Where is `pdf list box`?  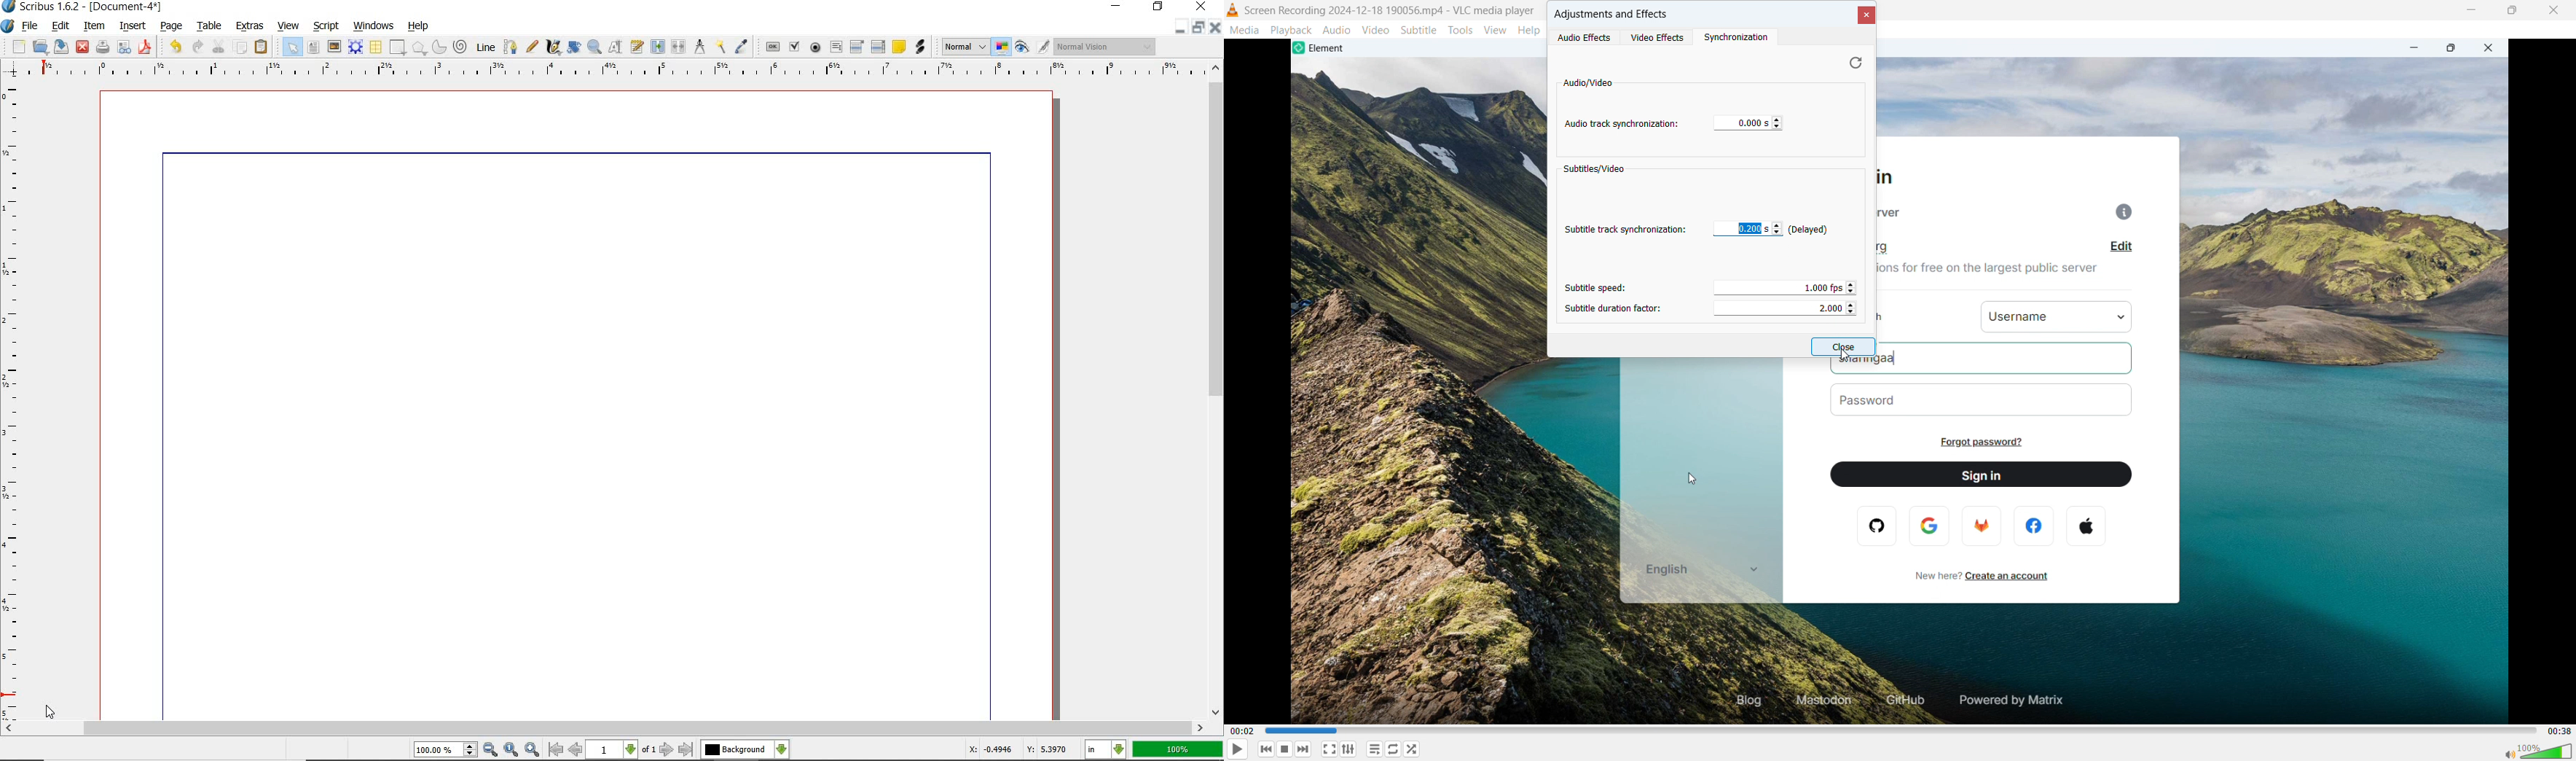 pdf list box is located at coordinates (877, 48).